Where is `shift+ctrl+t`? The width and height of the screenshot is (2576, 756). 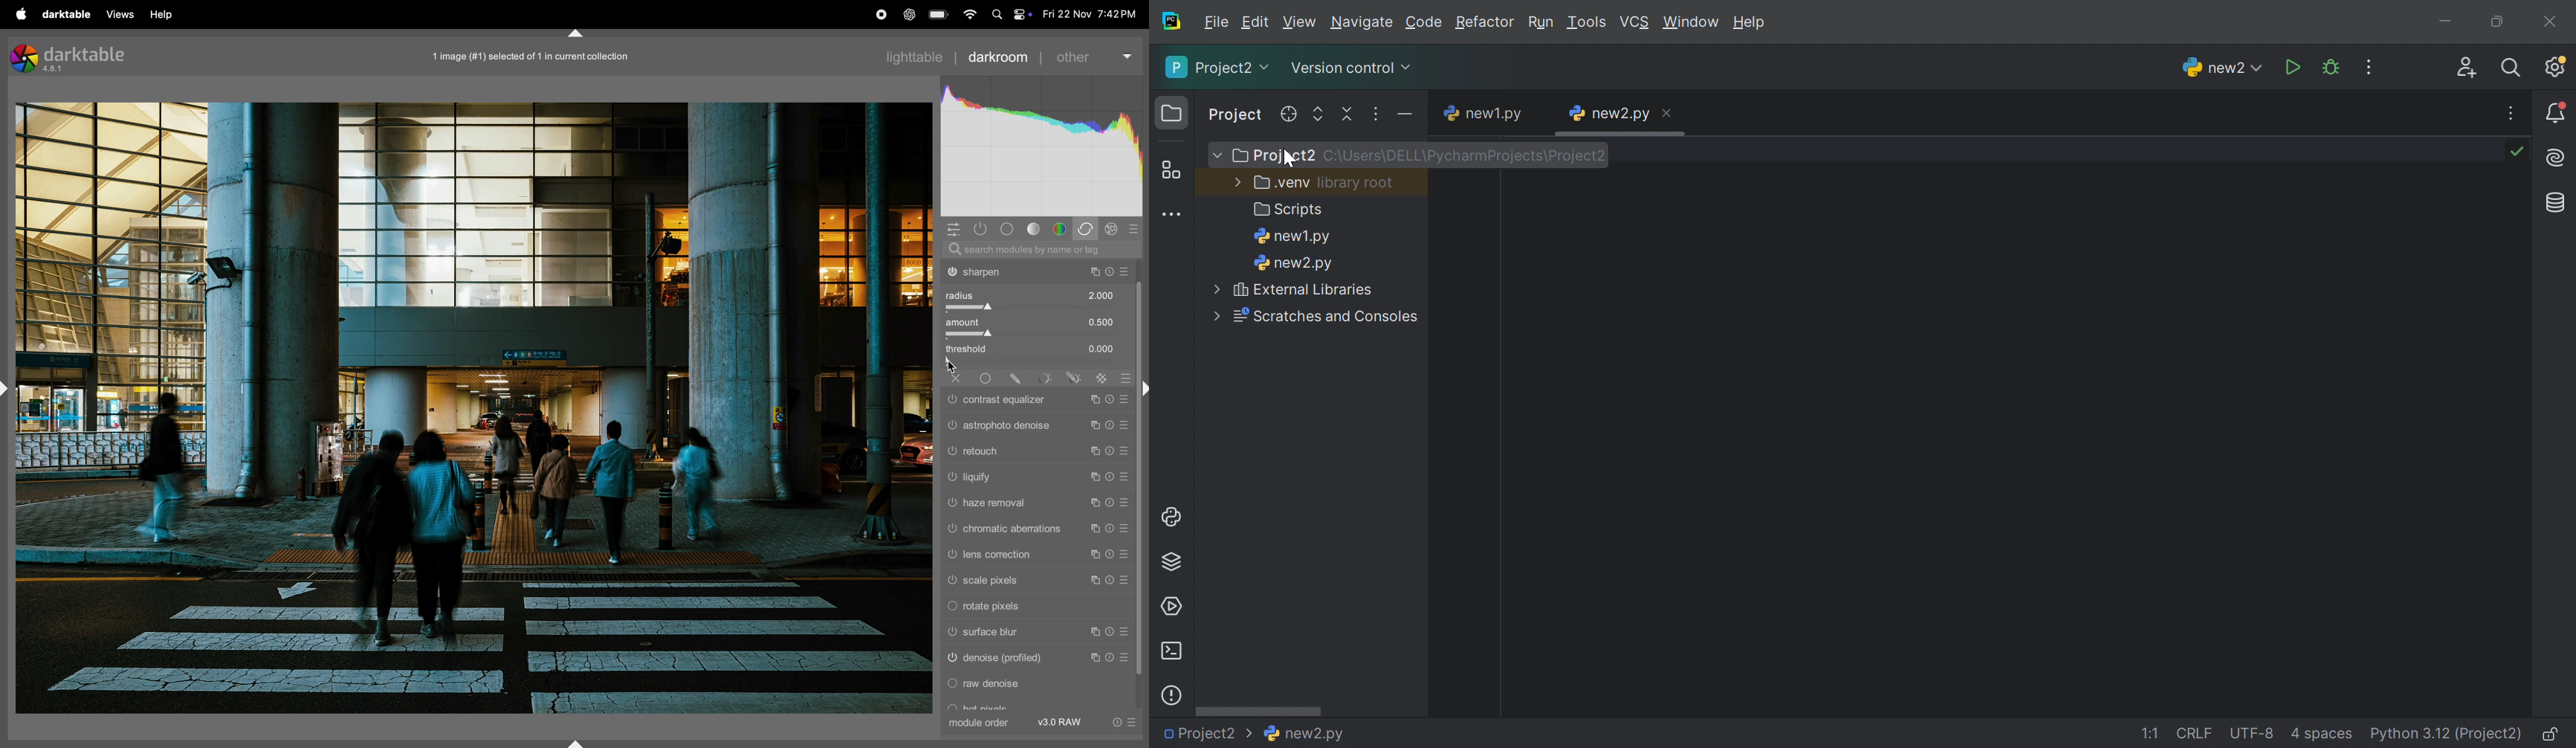
shift+ctrl+t is located at coordinates (578, 34).